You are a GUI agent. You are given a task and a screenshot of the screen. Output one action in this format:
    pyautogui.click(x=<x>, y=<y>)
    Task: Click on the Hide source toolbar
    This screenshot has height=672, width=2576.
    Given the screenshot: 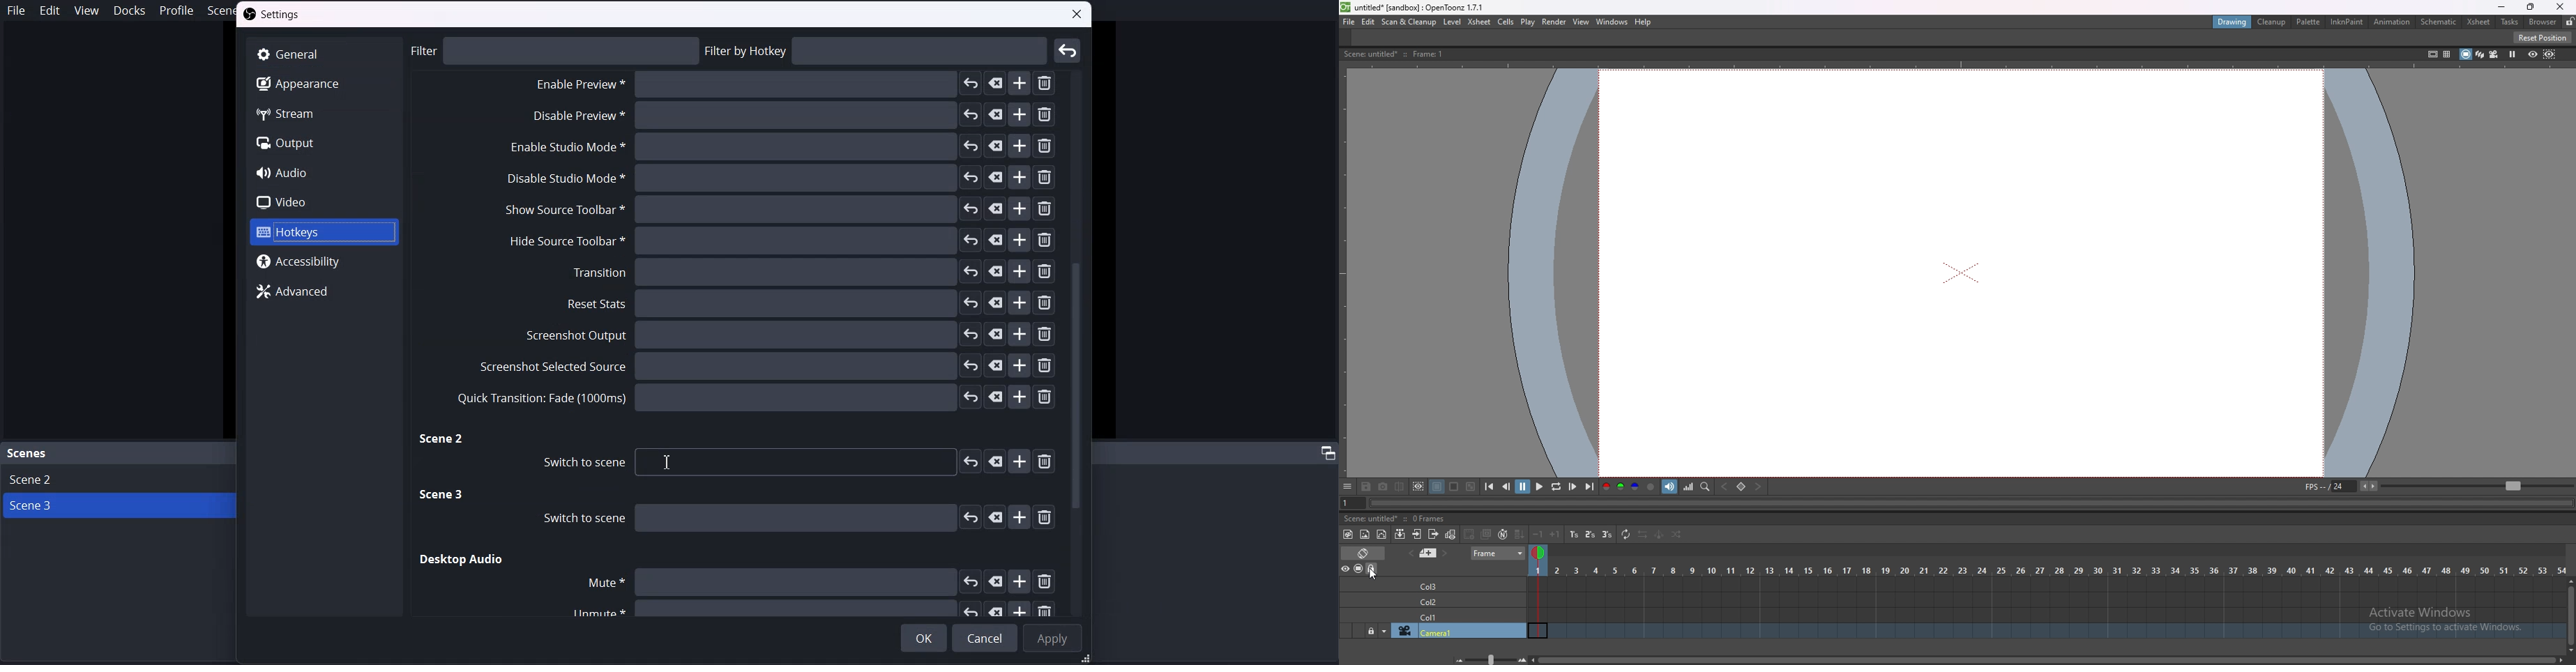 What is the action you would take?
    pyautogui.click(x=775, y=240)
    